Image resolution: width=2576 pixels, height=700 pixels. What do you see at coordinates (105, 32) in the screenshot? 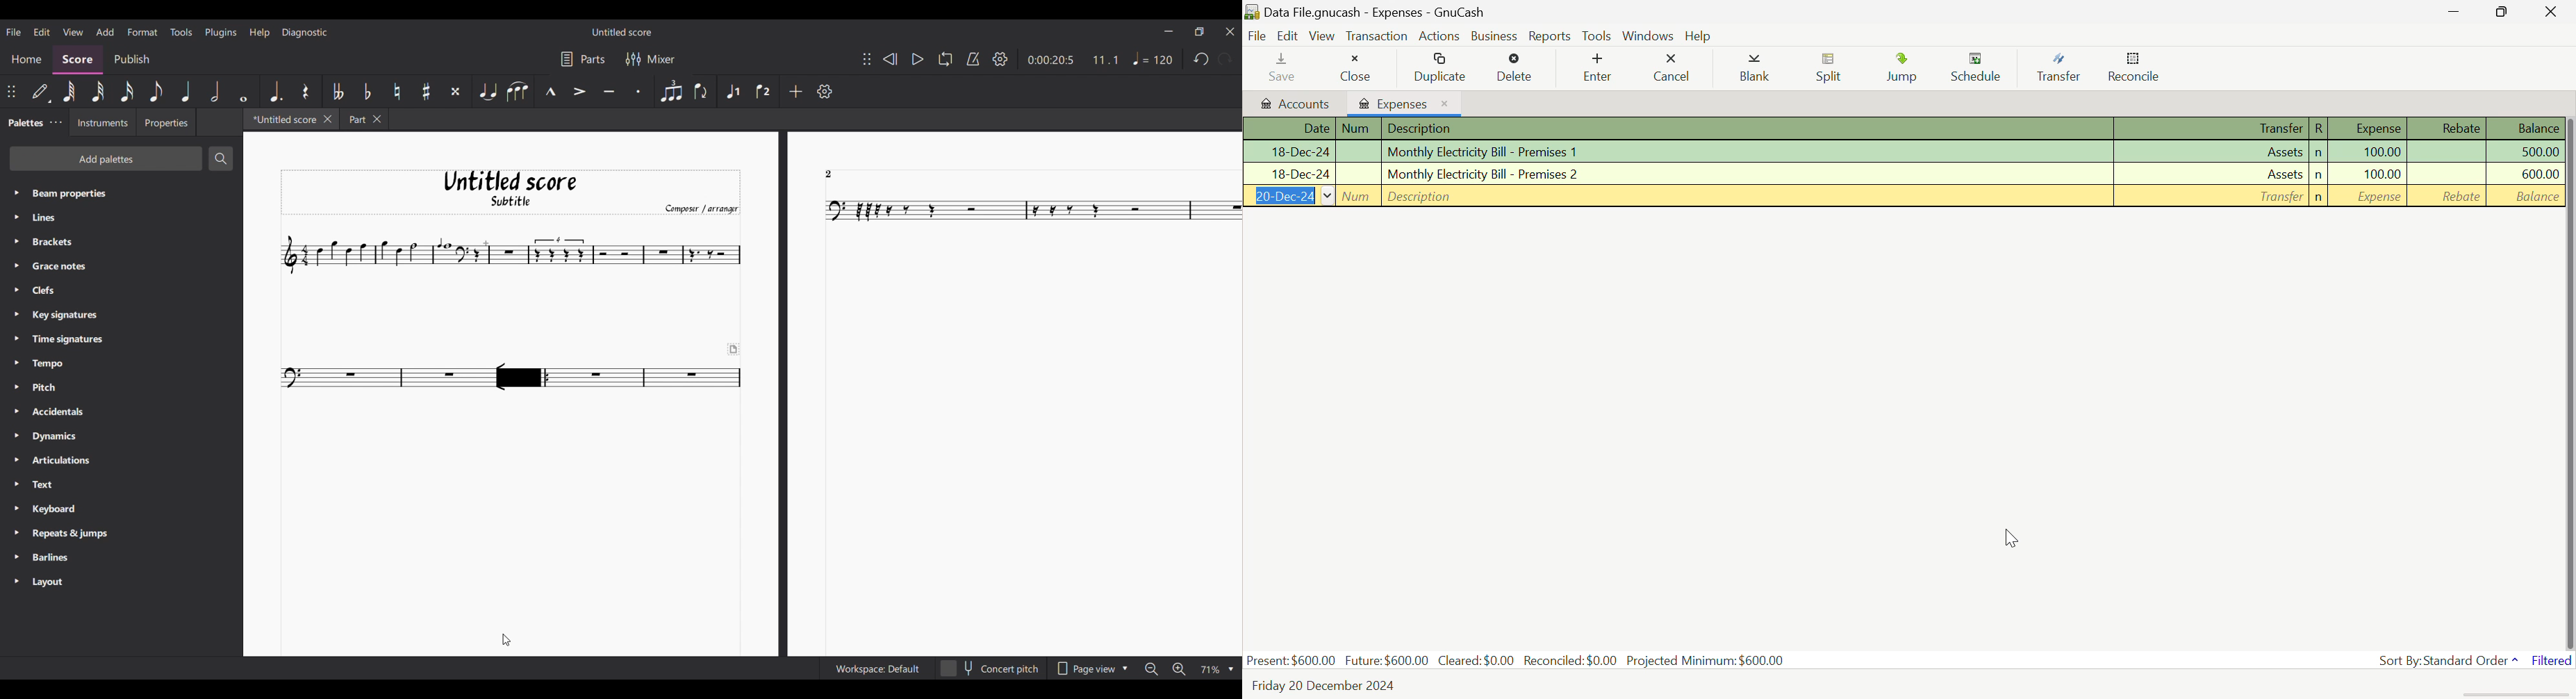
I see `Add menu` at bounding box center [105, 32].